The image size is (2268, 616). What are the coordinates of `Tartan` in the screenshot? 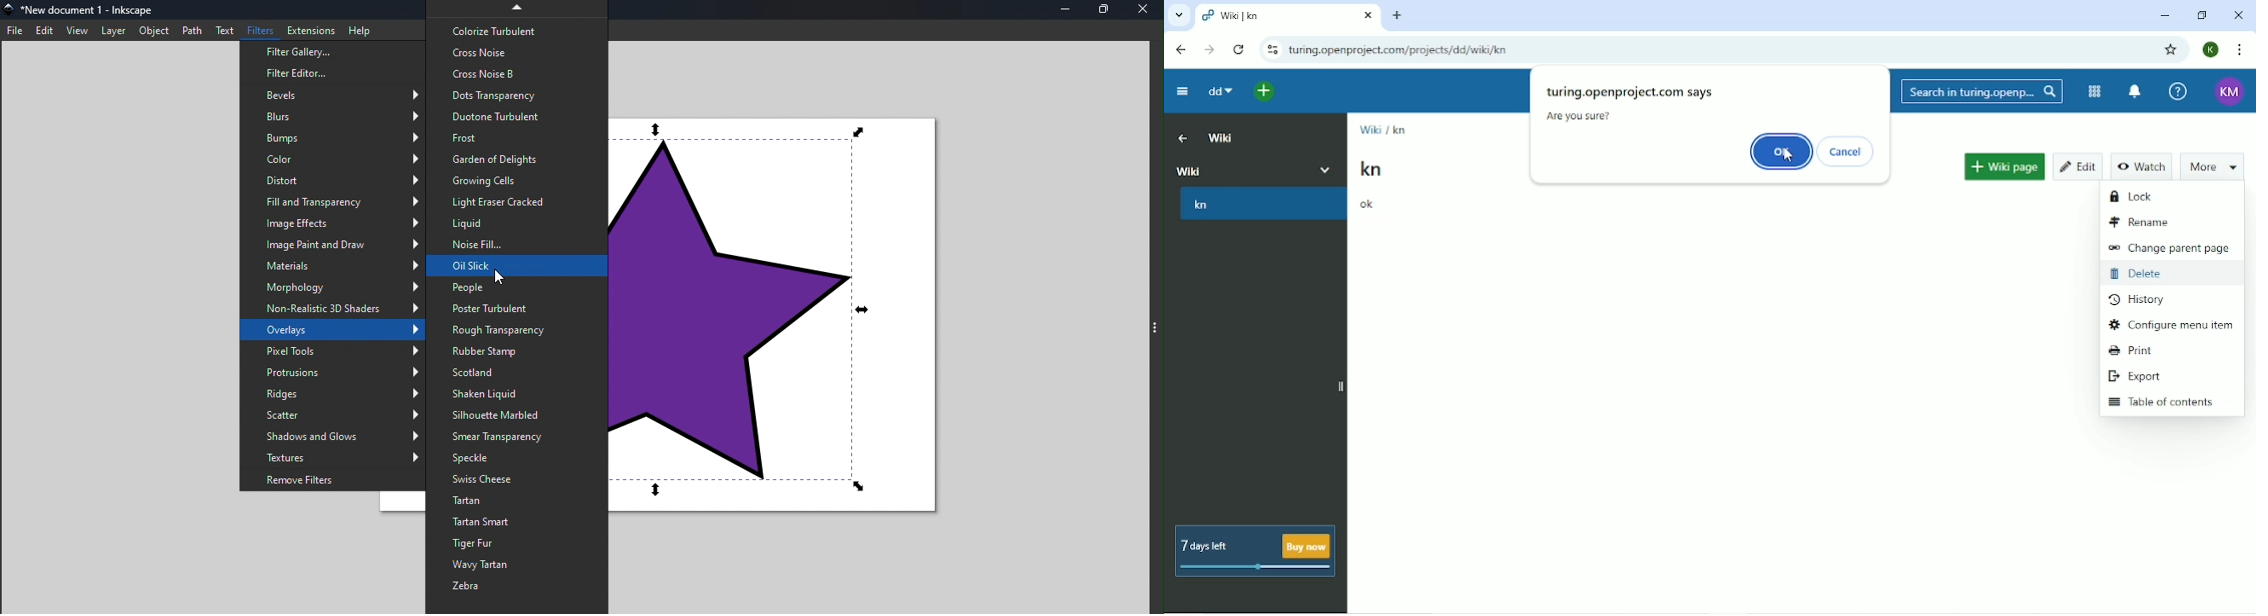 It's located at (517, 501).